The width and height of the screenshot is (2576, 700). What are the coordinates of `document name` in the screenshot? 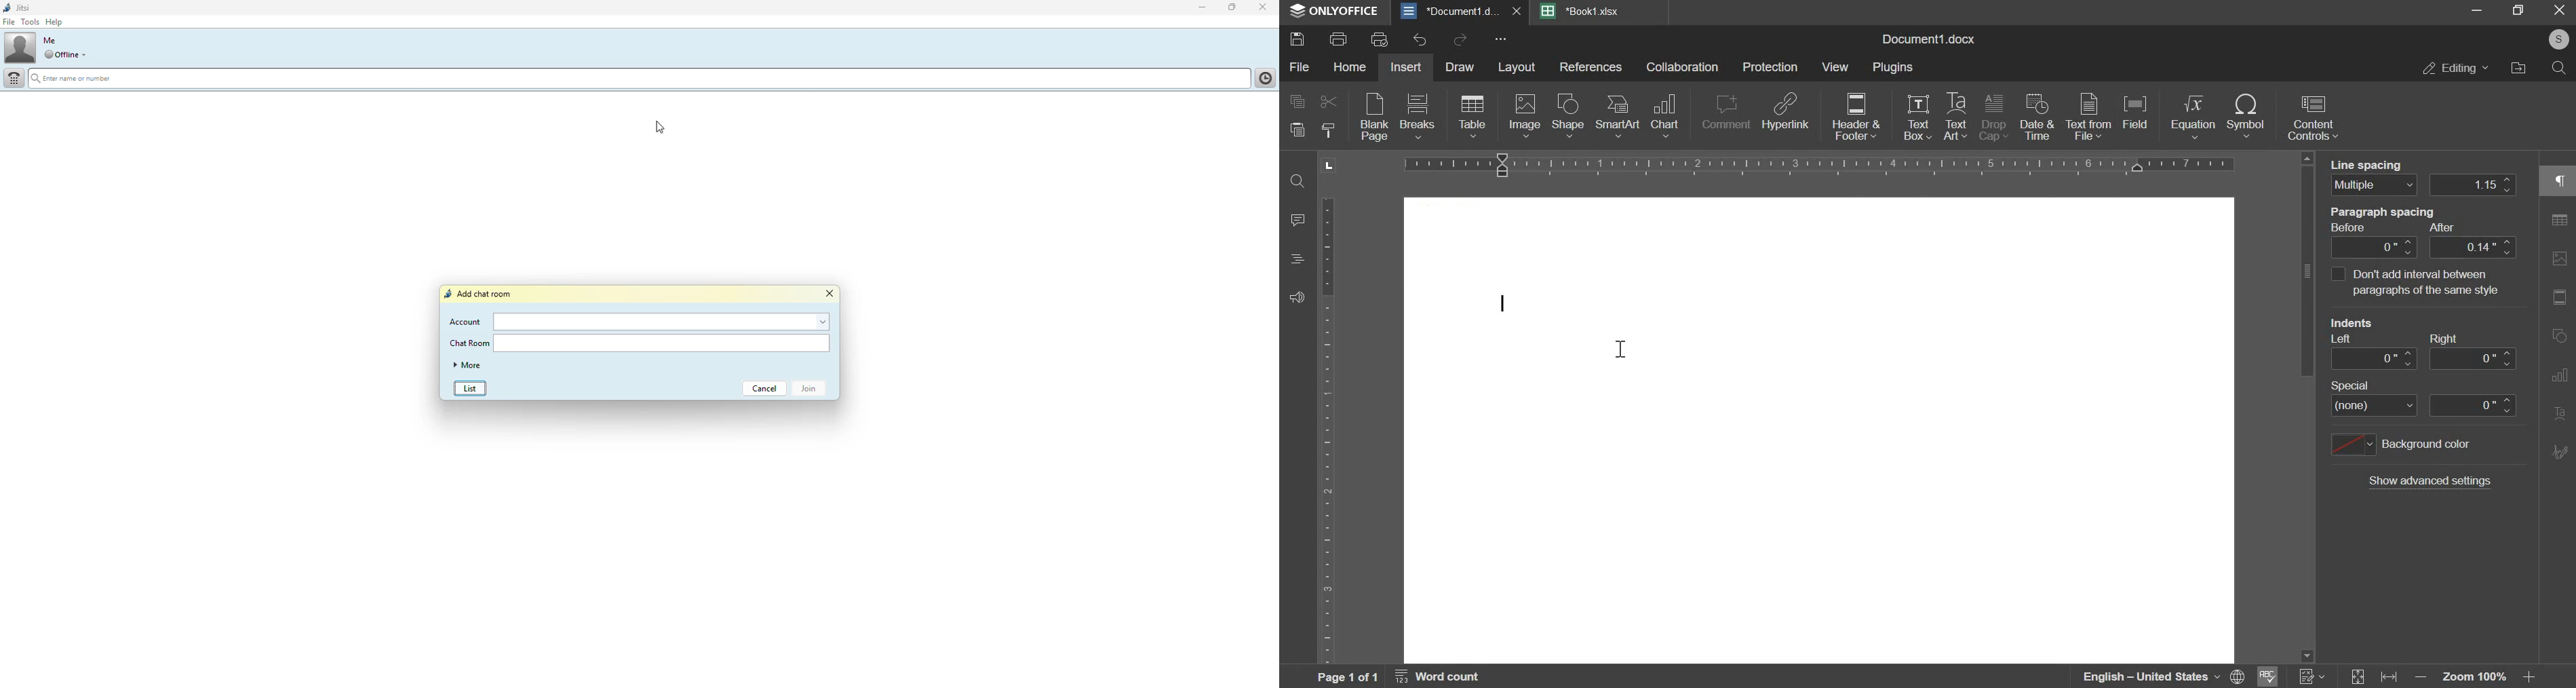 It's located at (1928, 39).